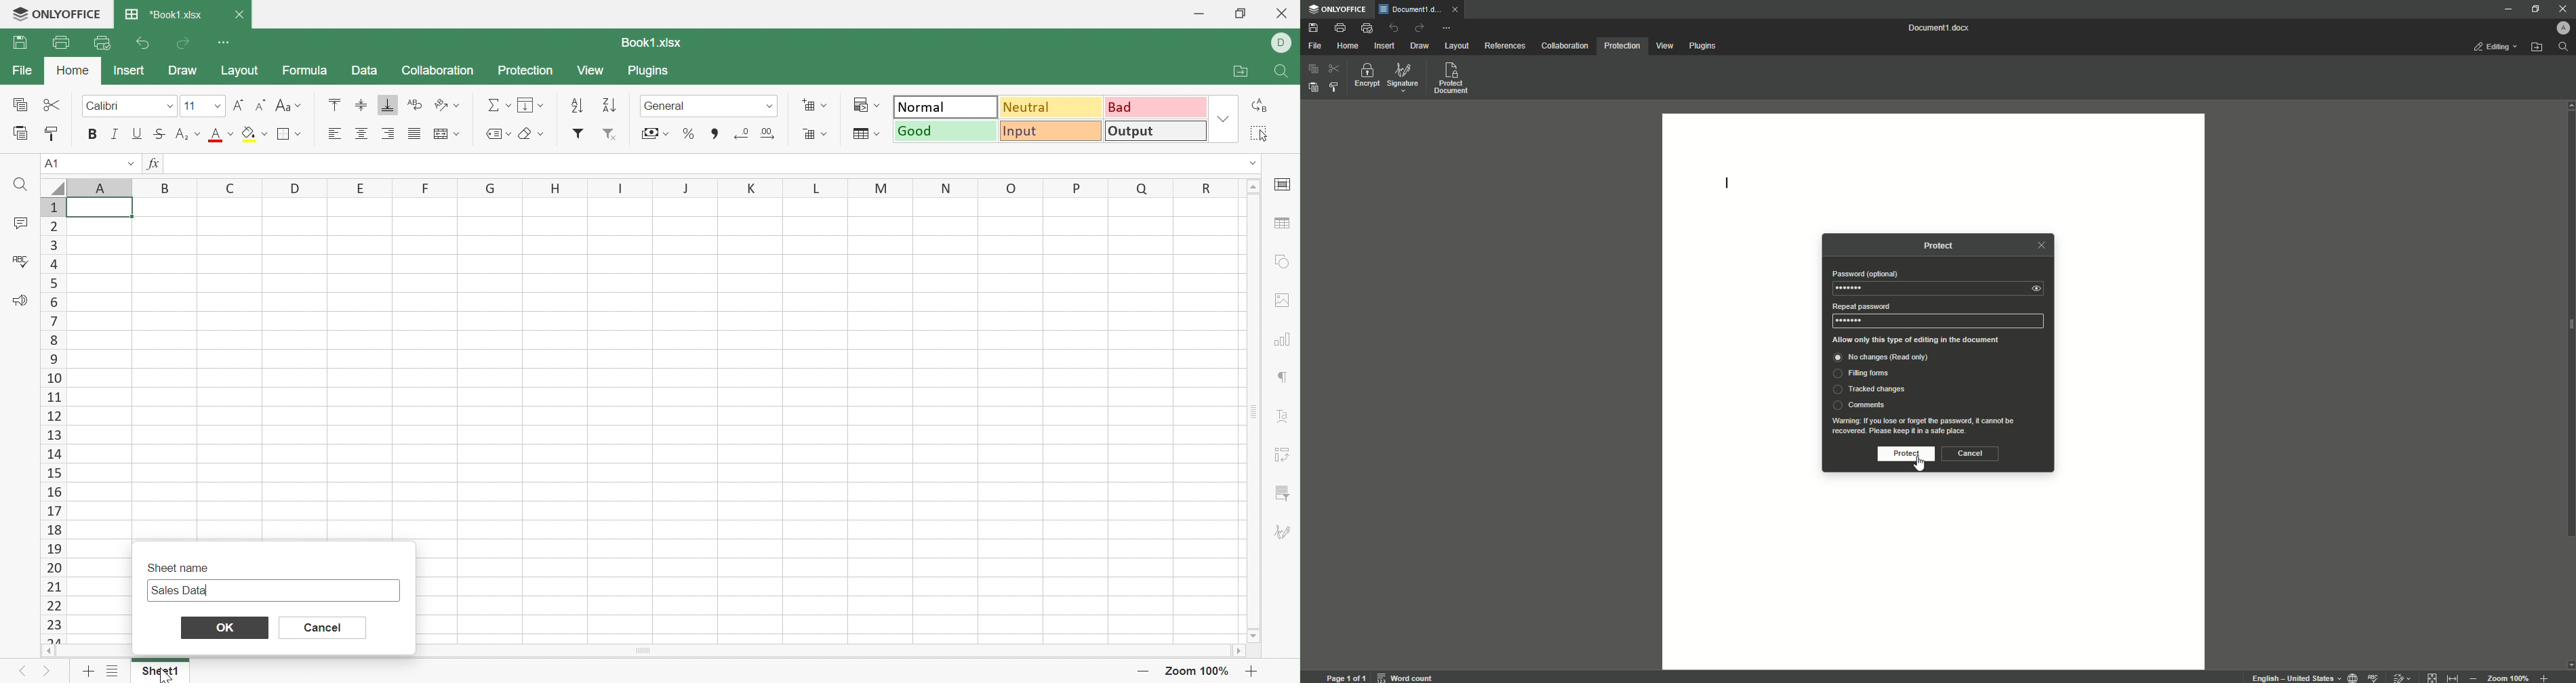  Describe the element at coordinates (2400, 676) in the screenshot. I see `track changes` at that location.